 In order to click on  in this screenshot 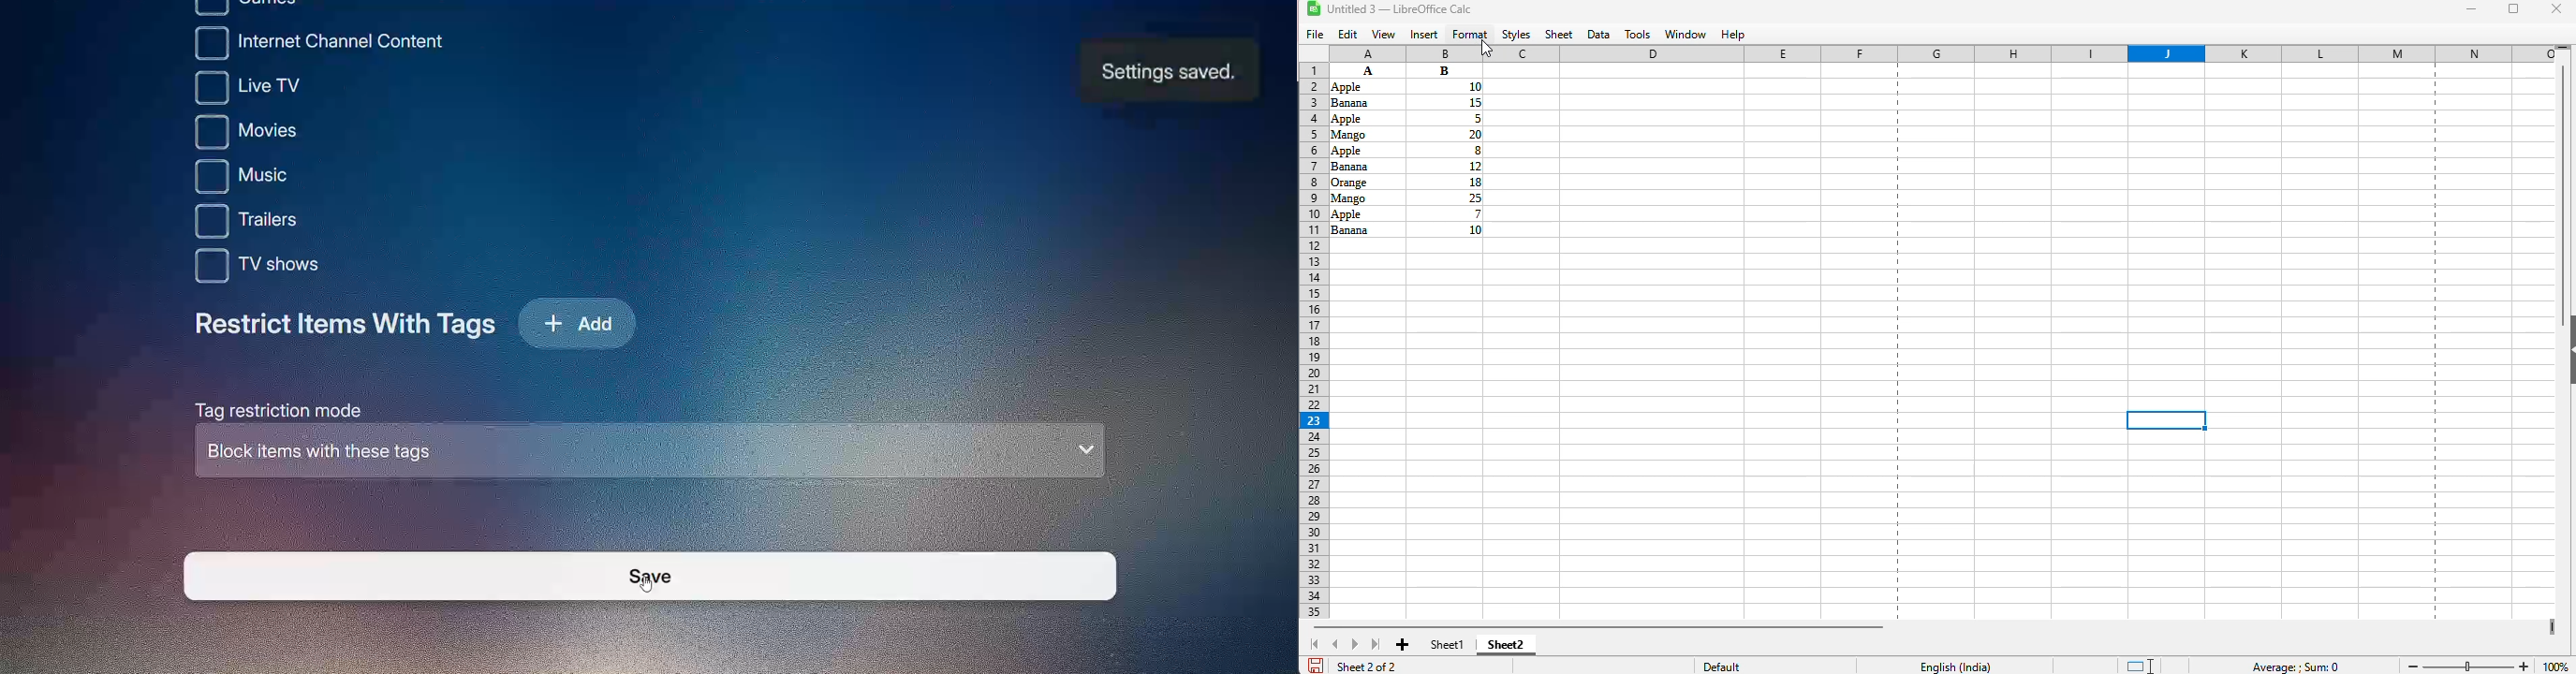, I will do `click(1368, 213)`.